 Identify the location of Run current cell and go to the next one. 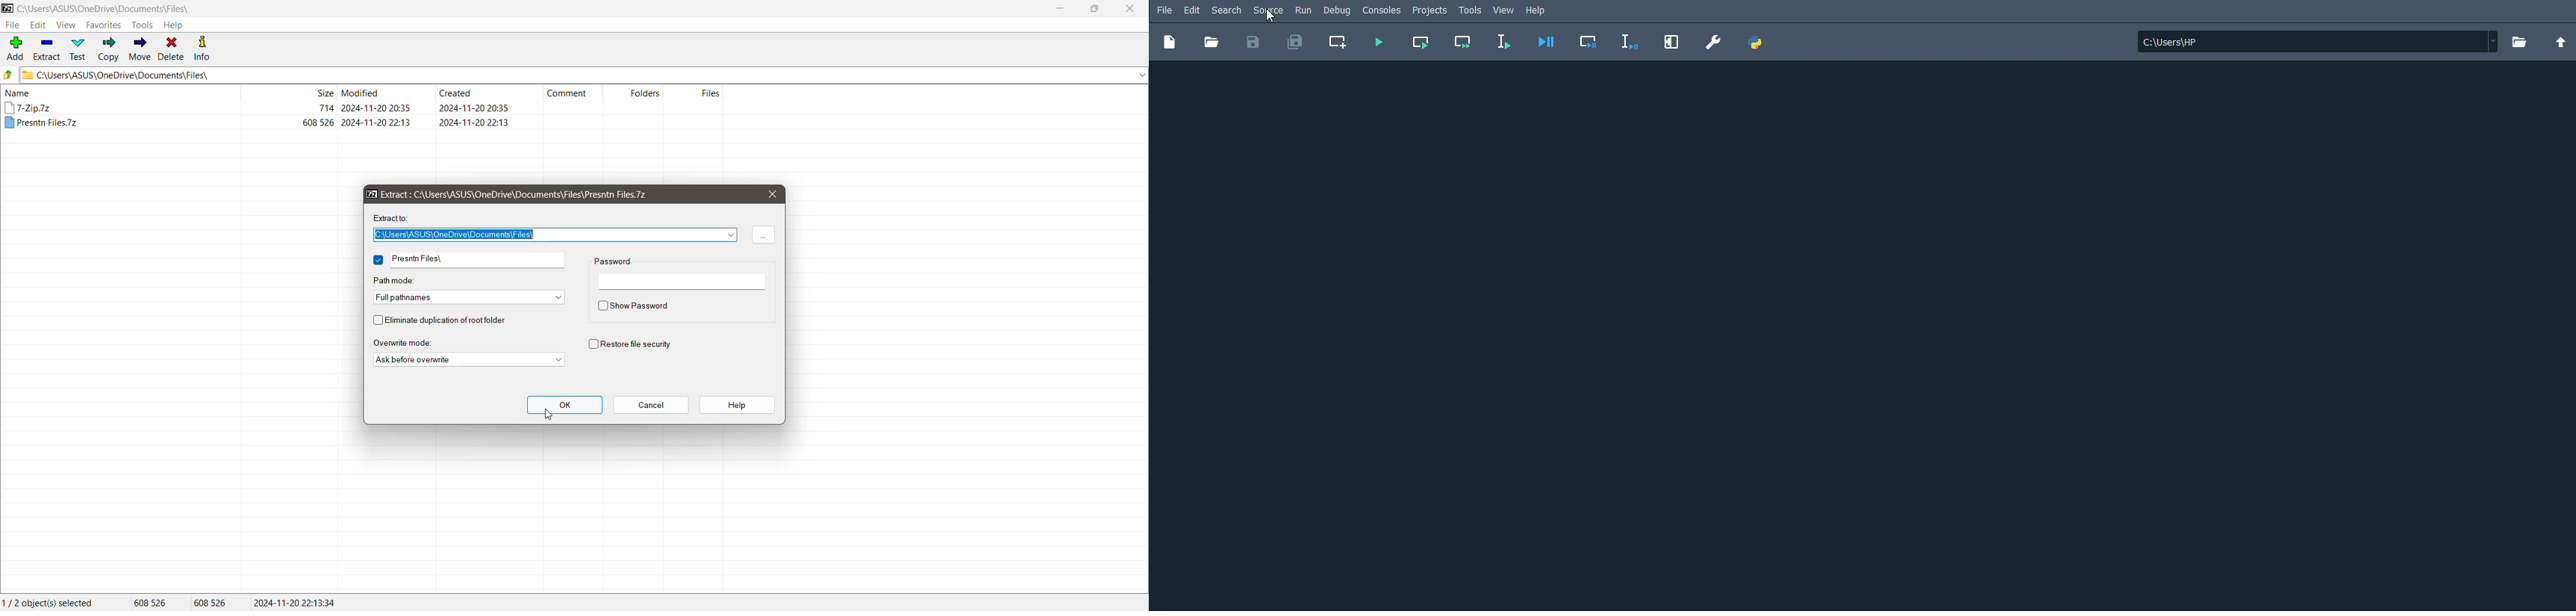
(1462, 43).